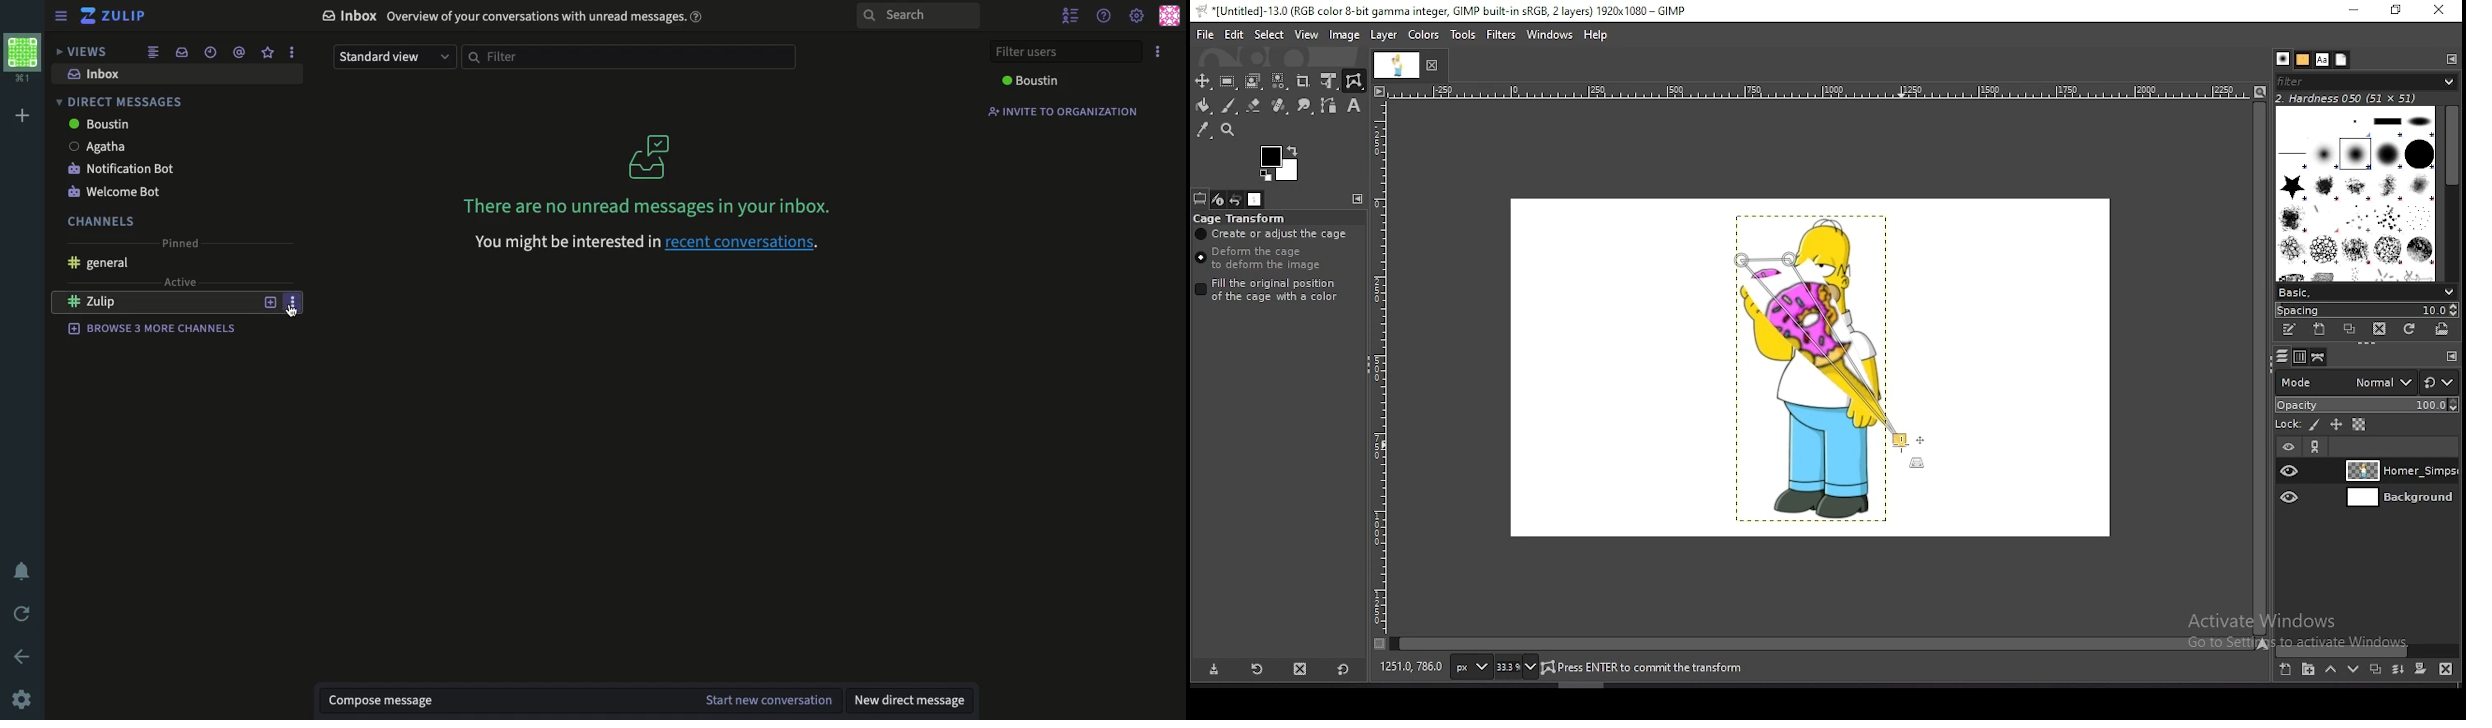 The height and width of the screenshot is (728, 2492). Describe the element at coordinates (1068, 50) in the screenshot. I see `filter users` at that location.